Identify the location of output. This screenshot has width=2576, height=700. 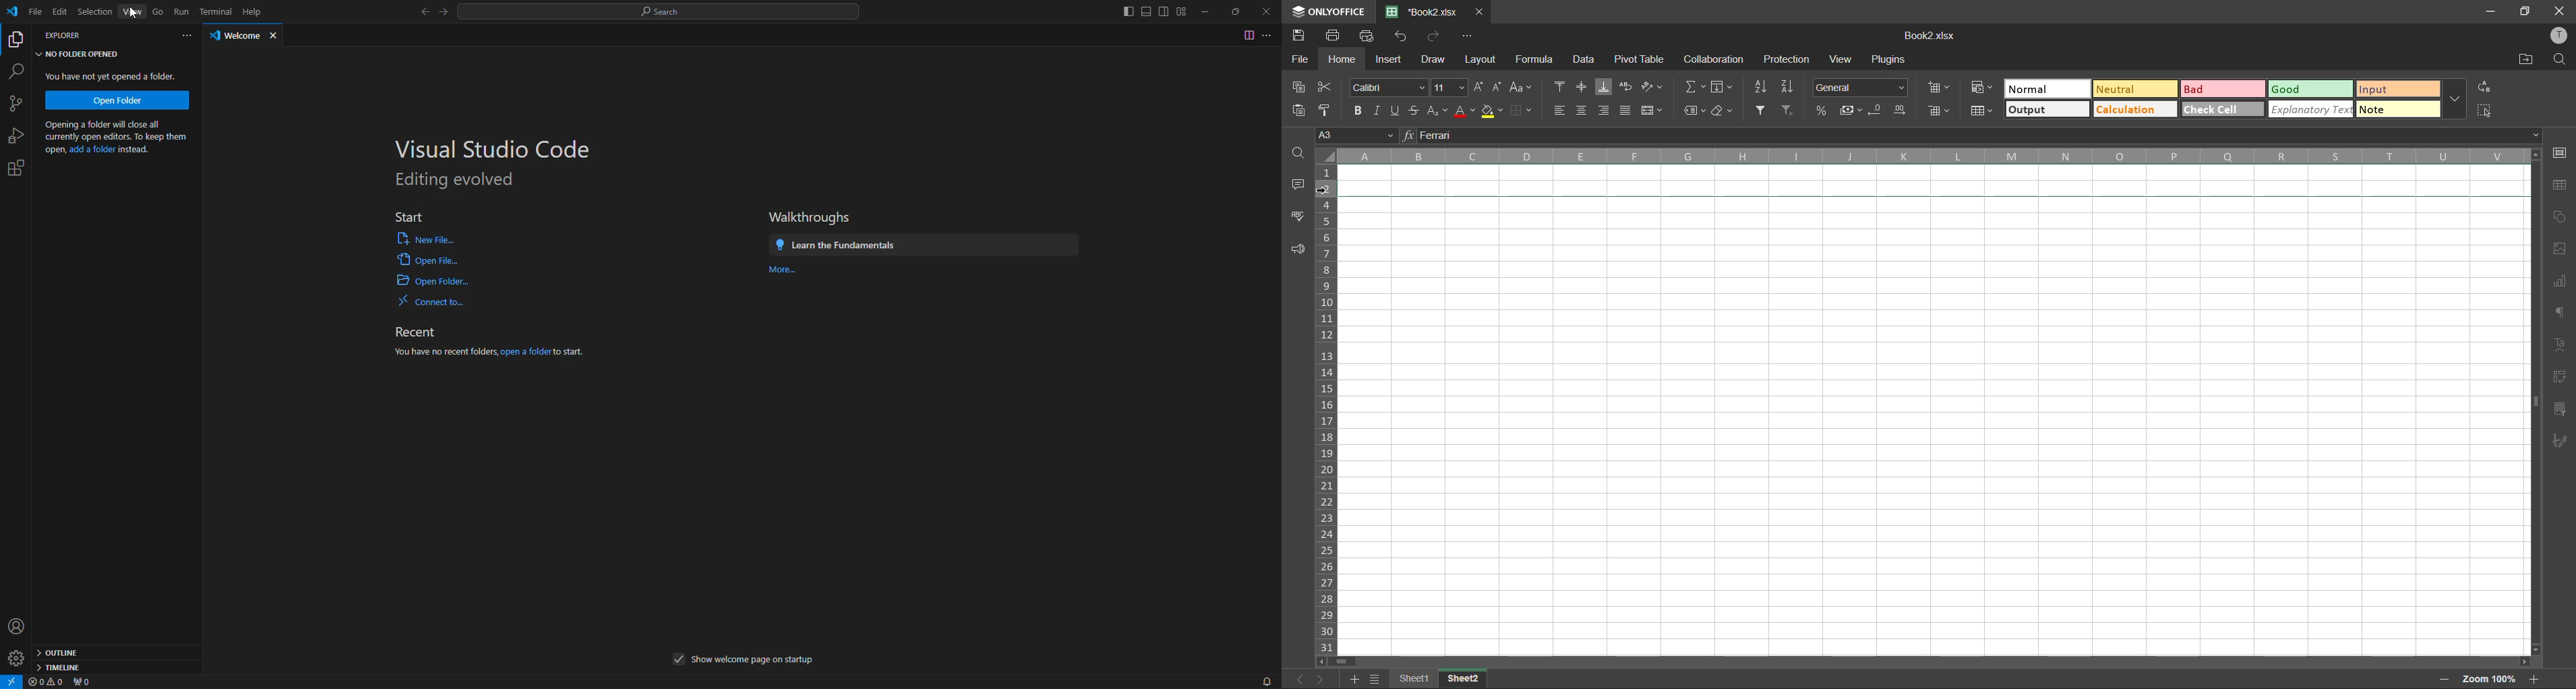
(2048, 109).